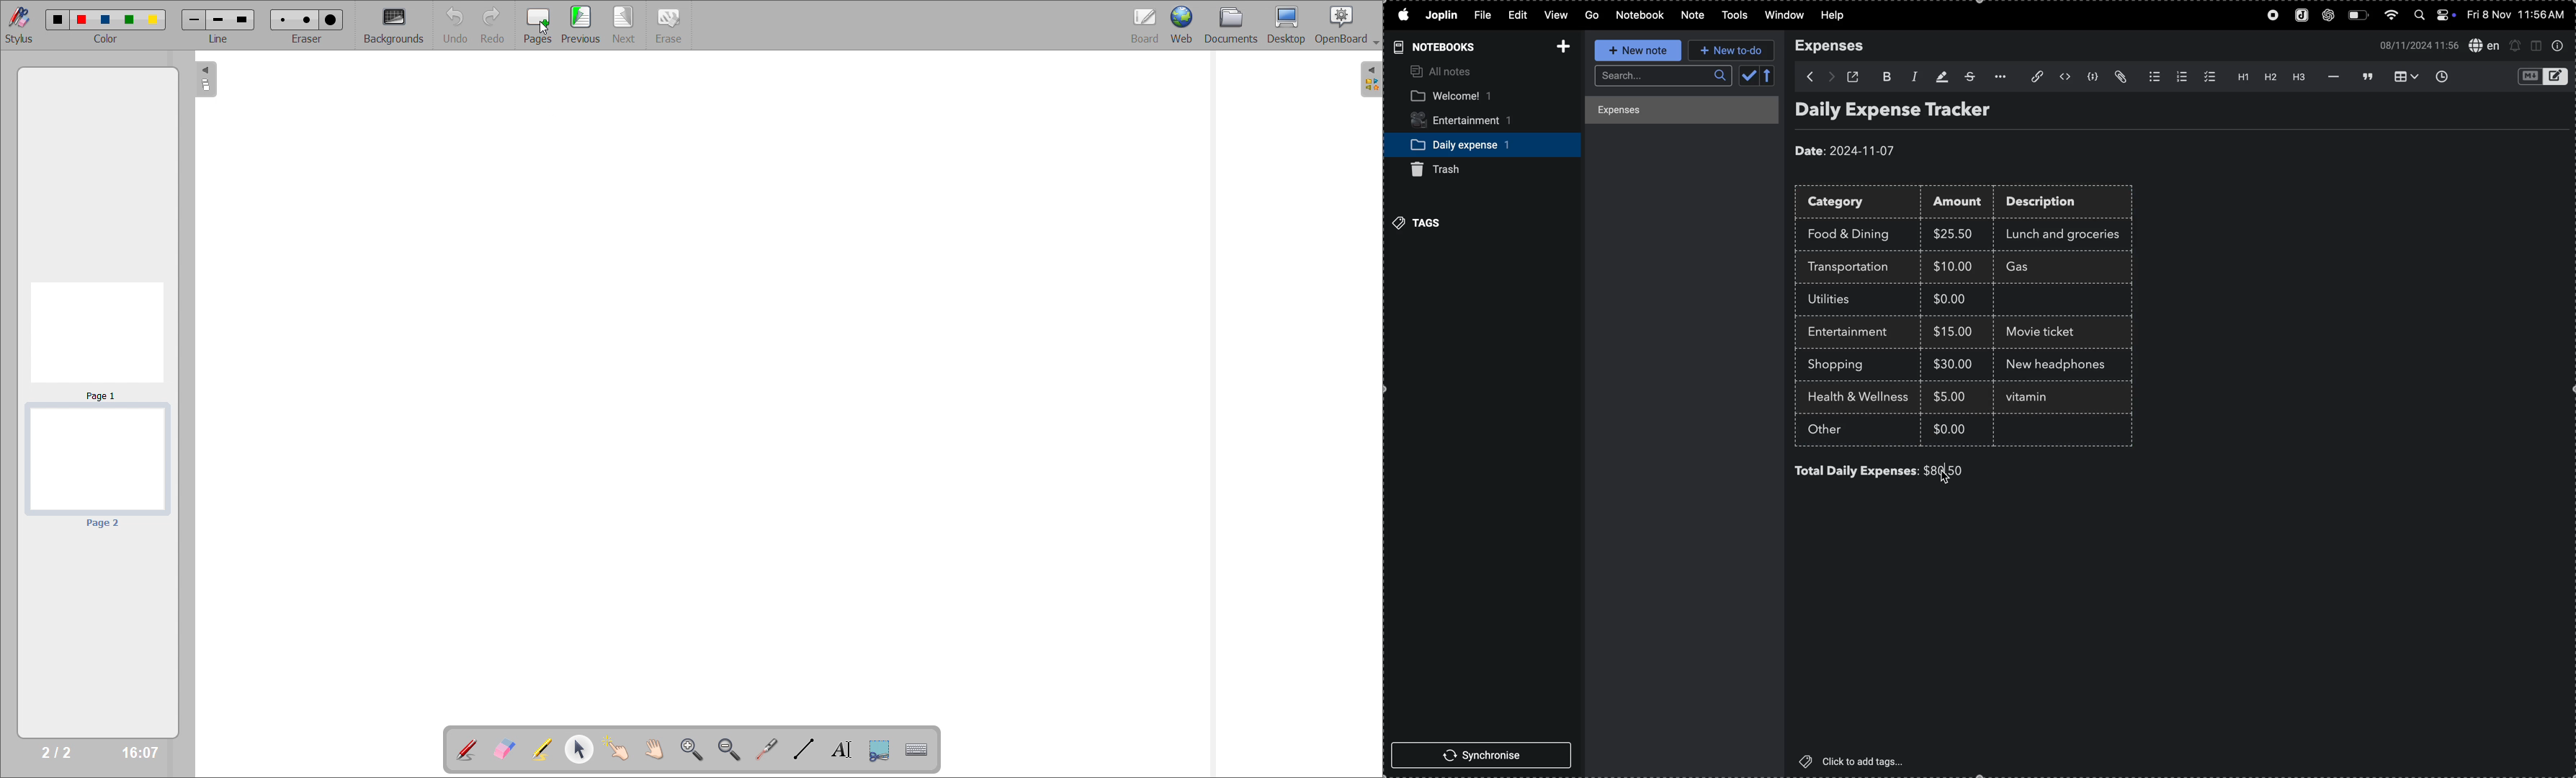  Describe the element at coordinates (1443, 15) in the screenshot. I see `joplin` at that location.